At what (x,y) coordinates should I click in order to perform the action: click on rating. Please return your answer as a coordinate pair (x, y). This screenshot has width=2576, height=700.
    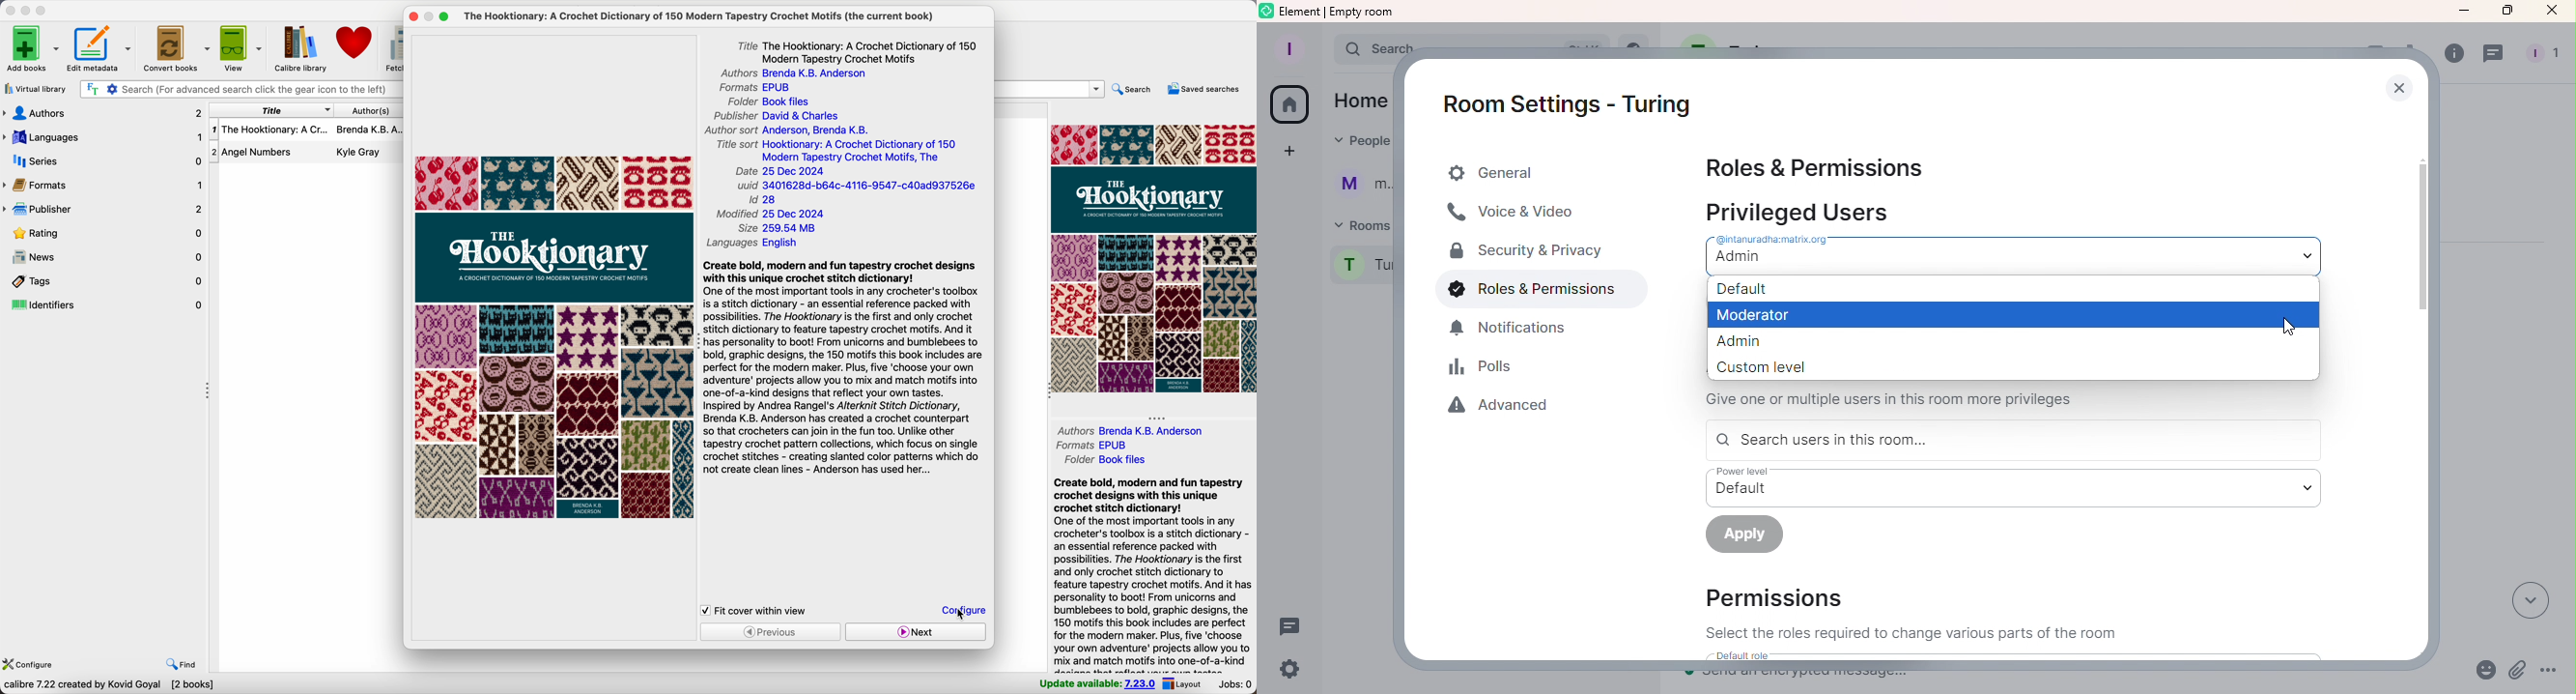
    Looking at the image, I should click on (111, 234).